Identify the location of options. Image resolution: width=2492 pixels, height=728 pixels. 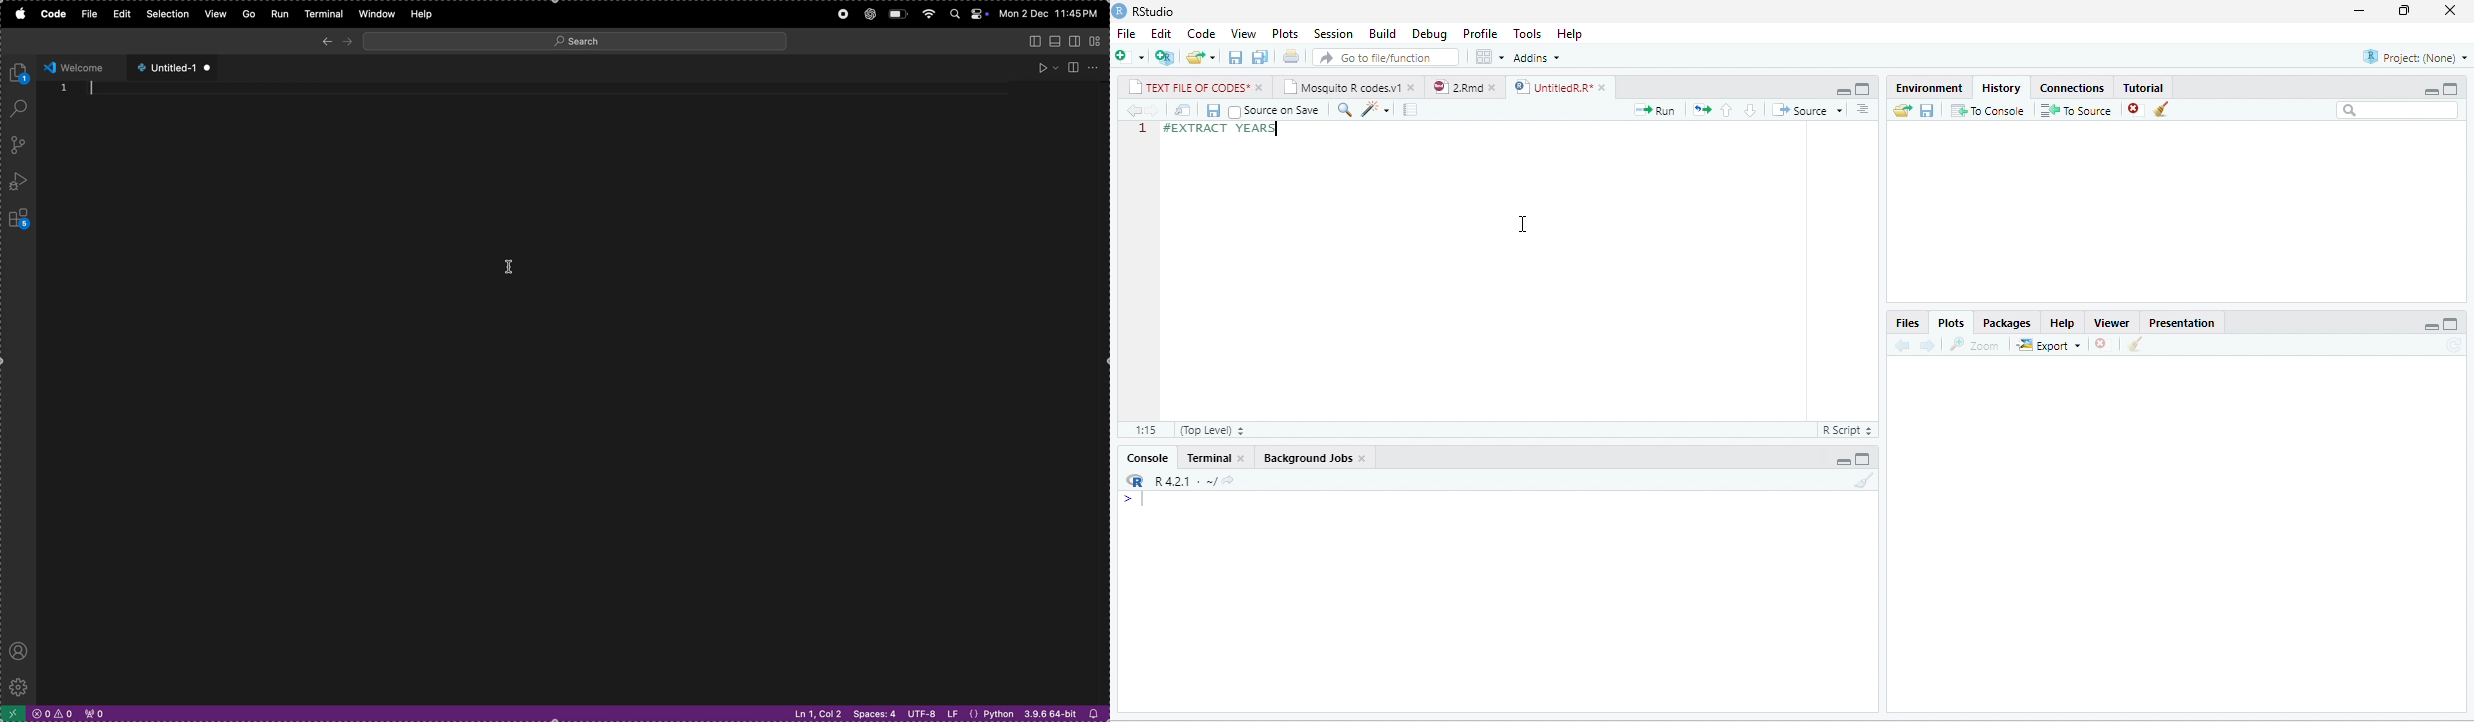
(1491, 57).